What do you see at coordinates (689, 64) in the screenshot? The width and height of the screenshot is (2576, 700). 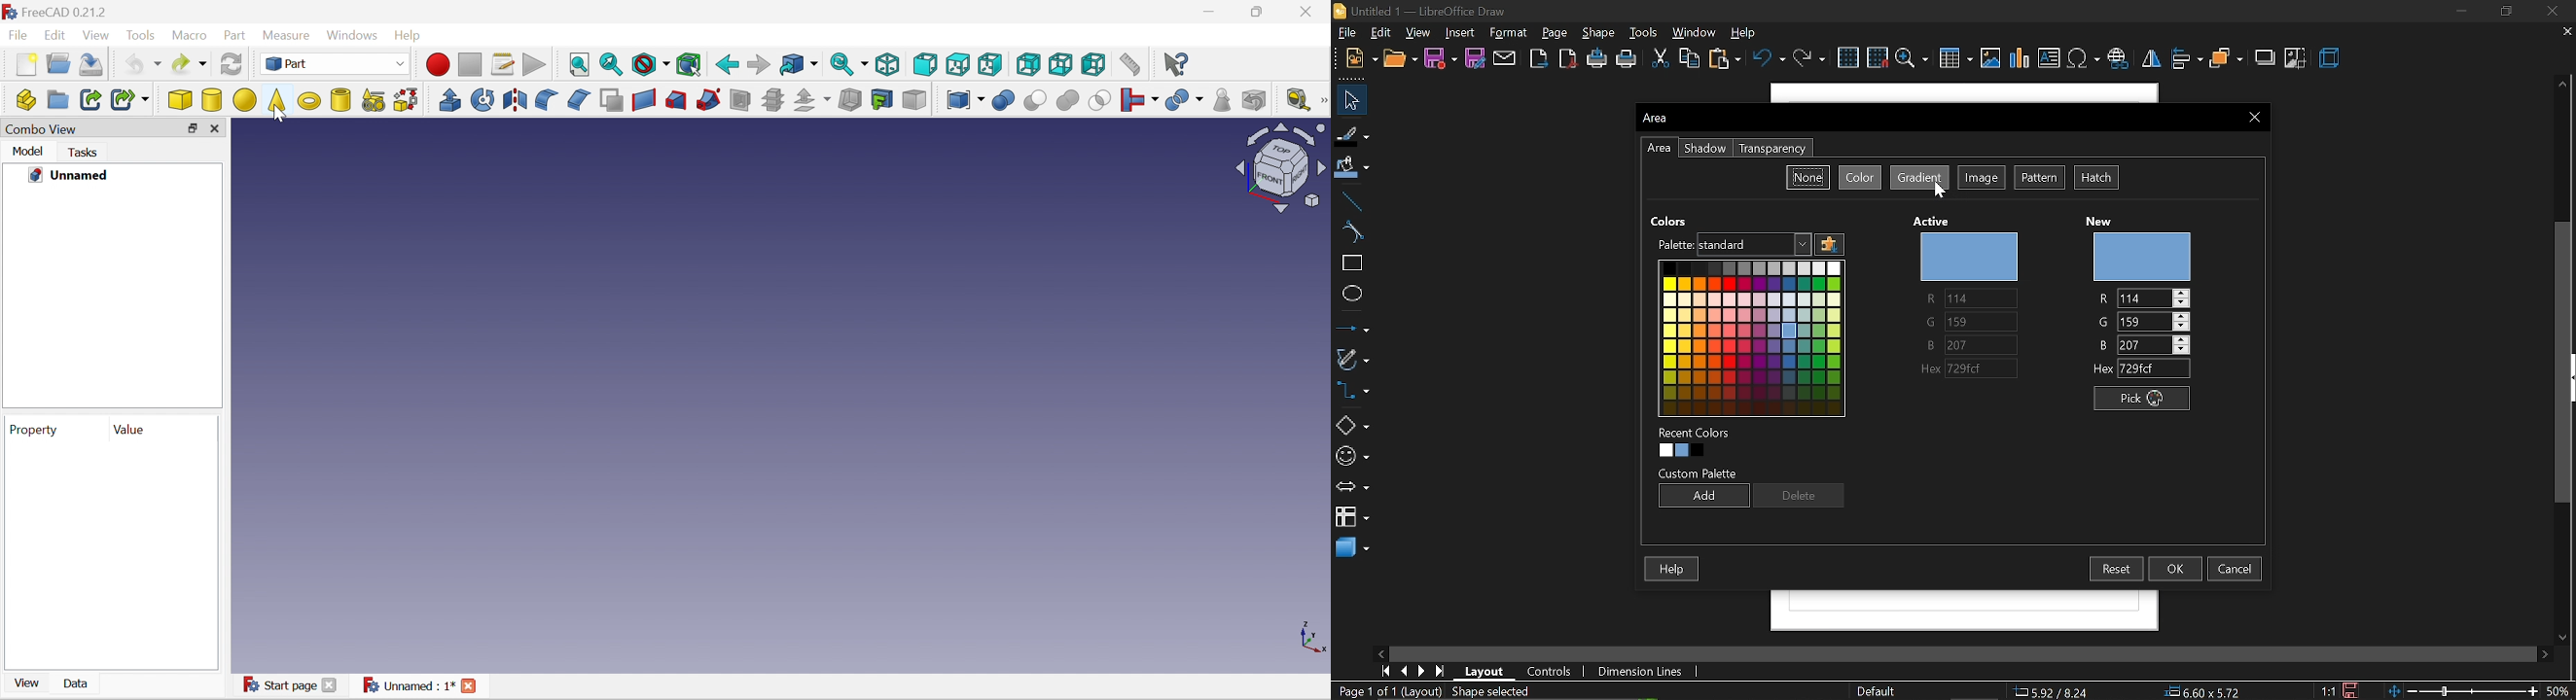 I see `Bounding box` at bounding box center [689, 64].